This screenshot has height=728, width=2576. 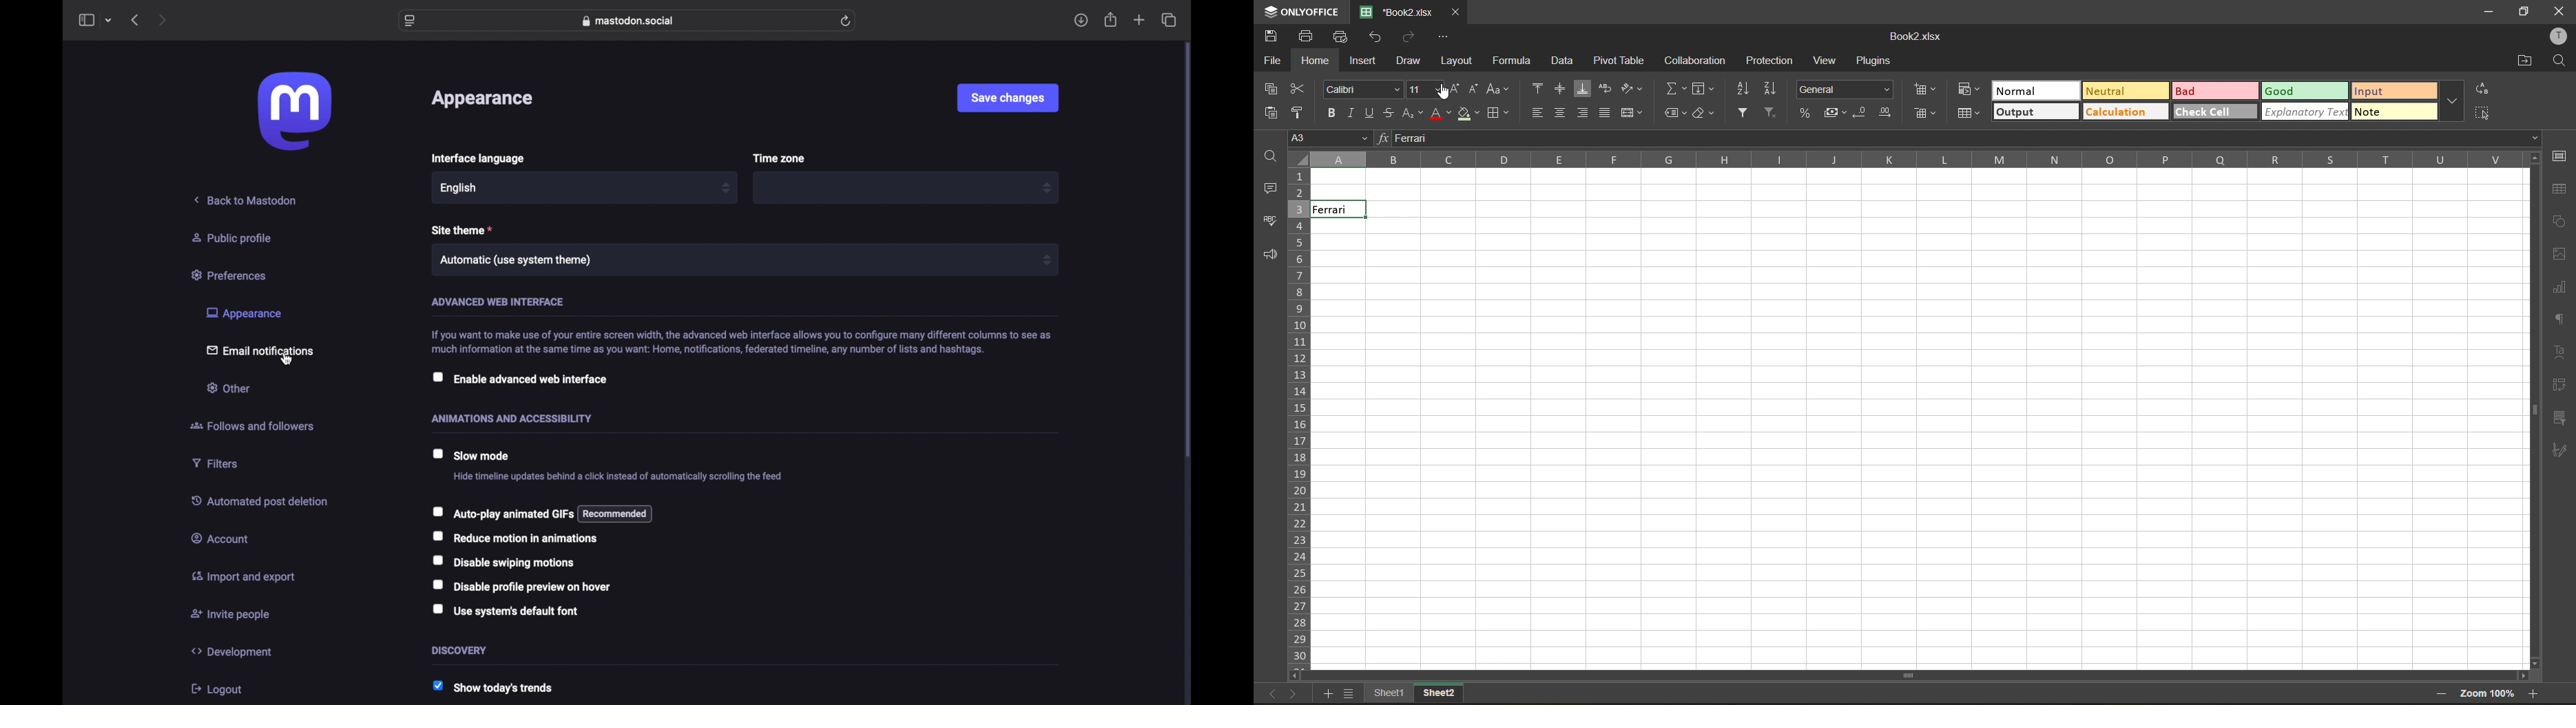 I want to click on cursor, so click(x=1440, y=92).